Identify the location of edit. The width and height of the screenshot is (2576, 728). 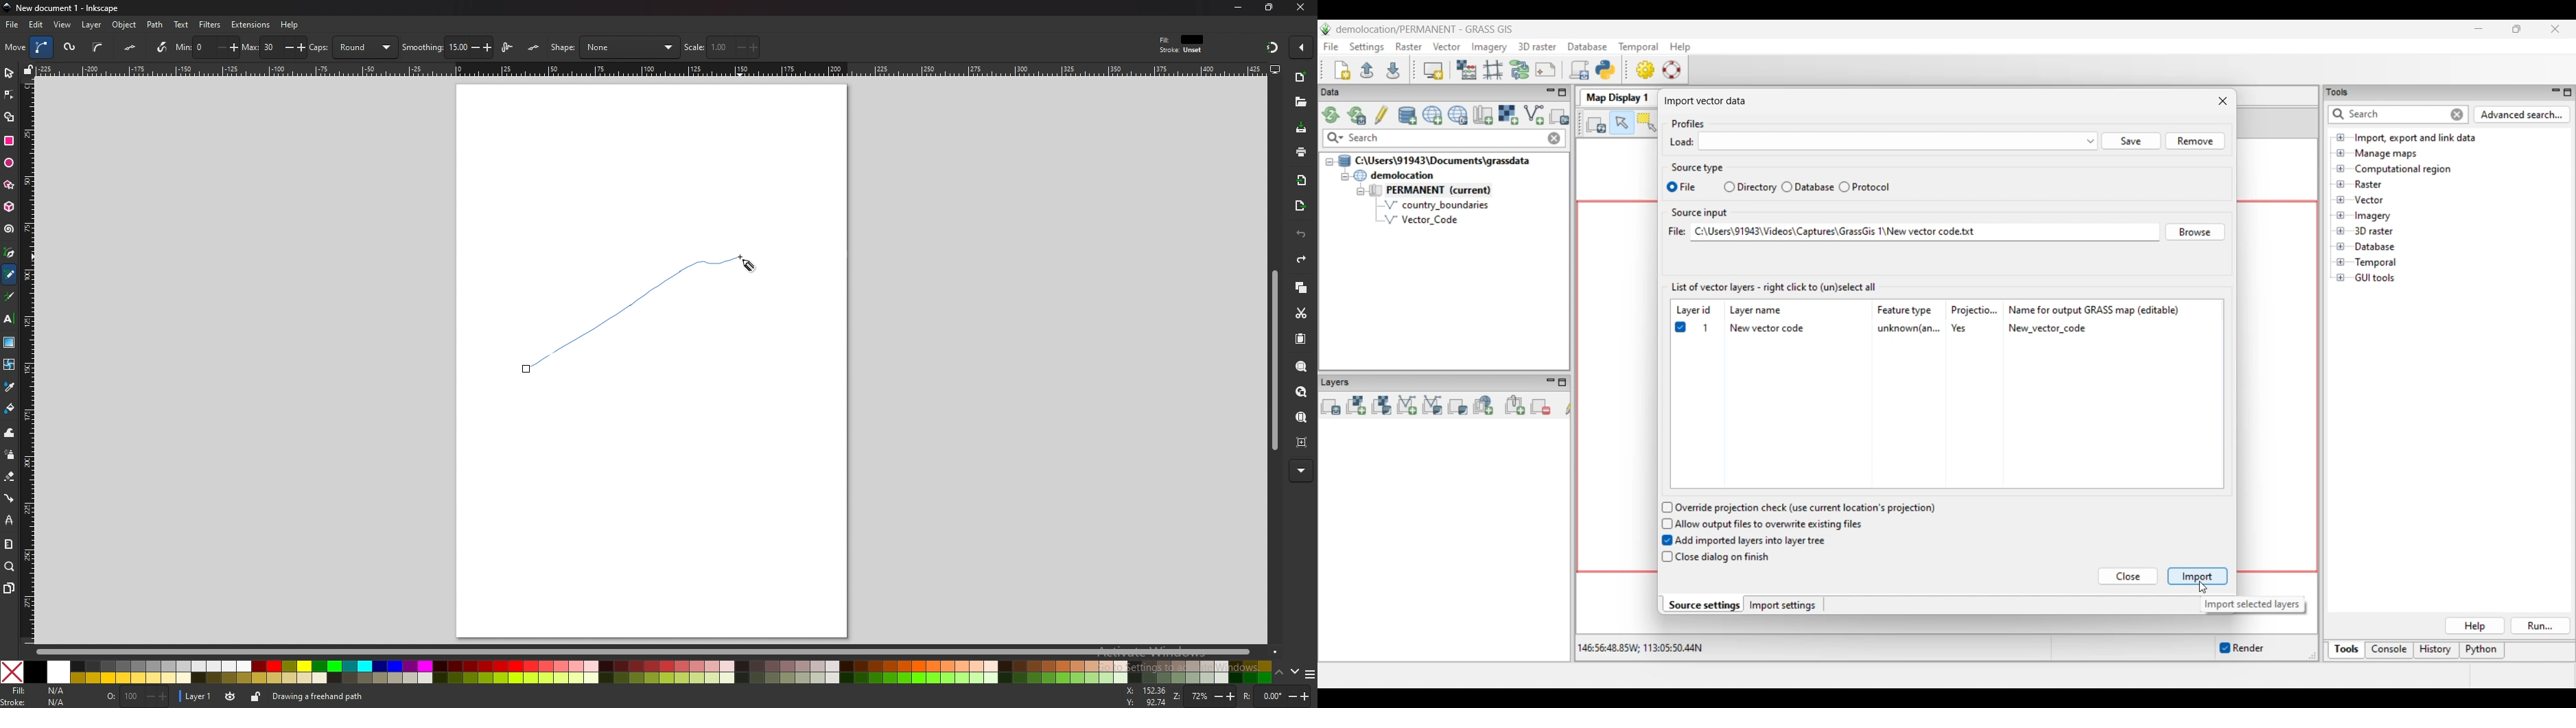
(37, 25).